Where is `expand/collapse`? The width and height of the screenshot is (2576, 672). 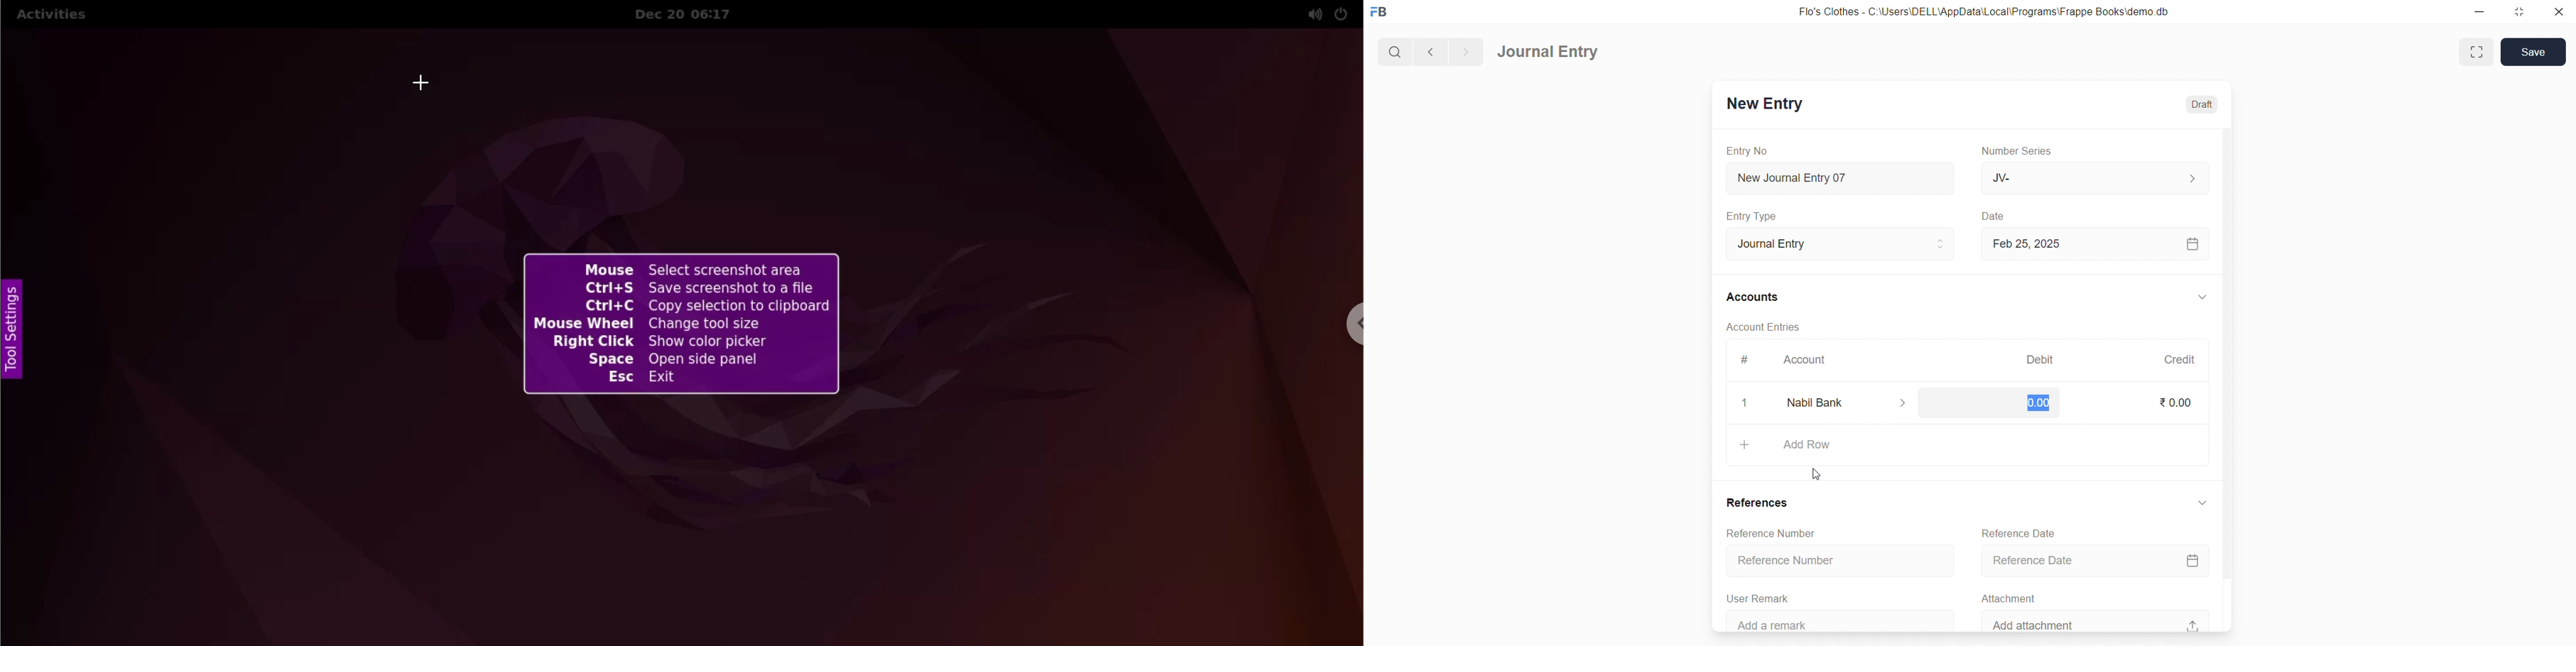 expand/collapse is located at coordinates (2203, 507).